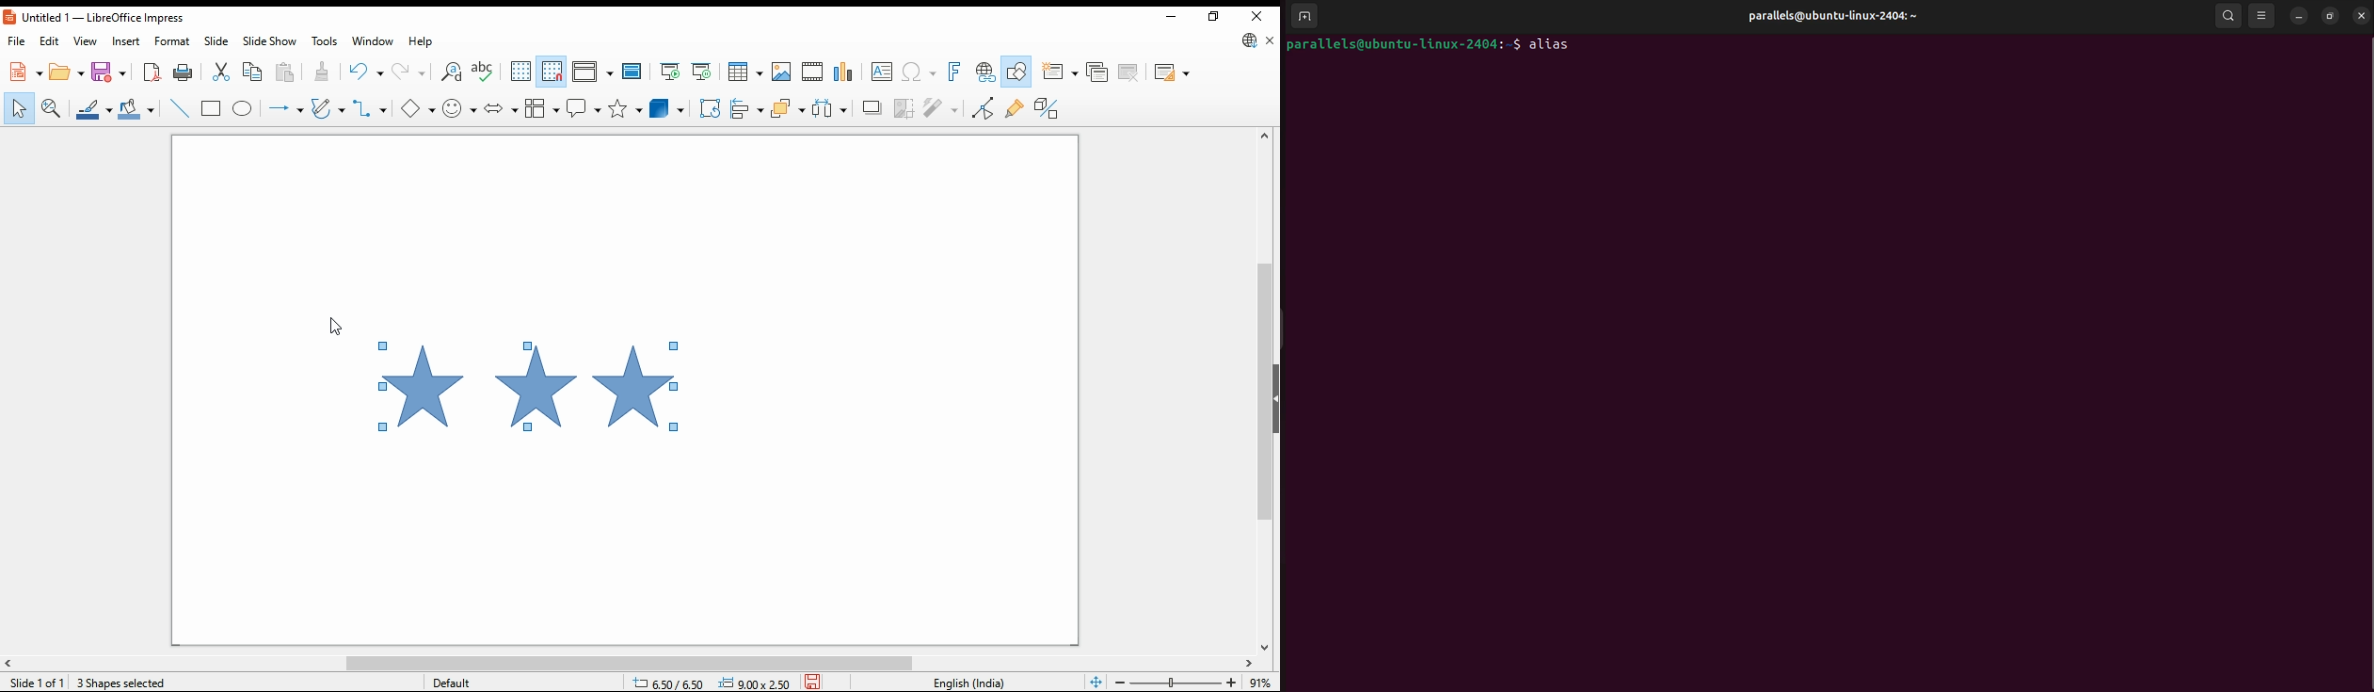 The image size is (2380, 700). I want to click on slide info, so click(40, 680).